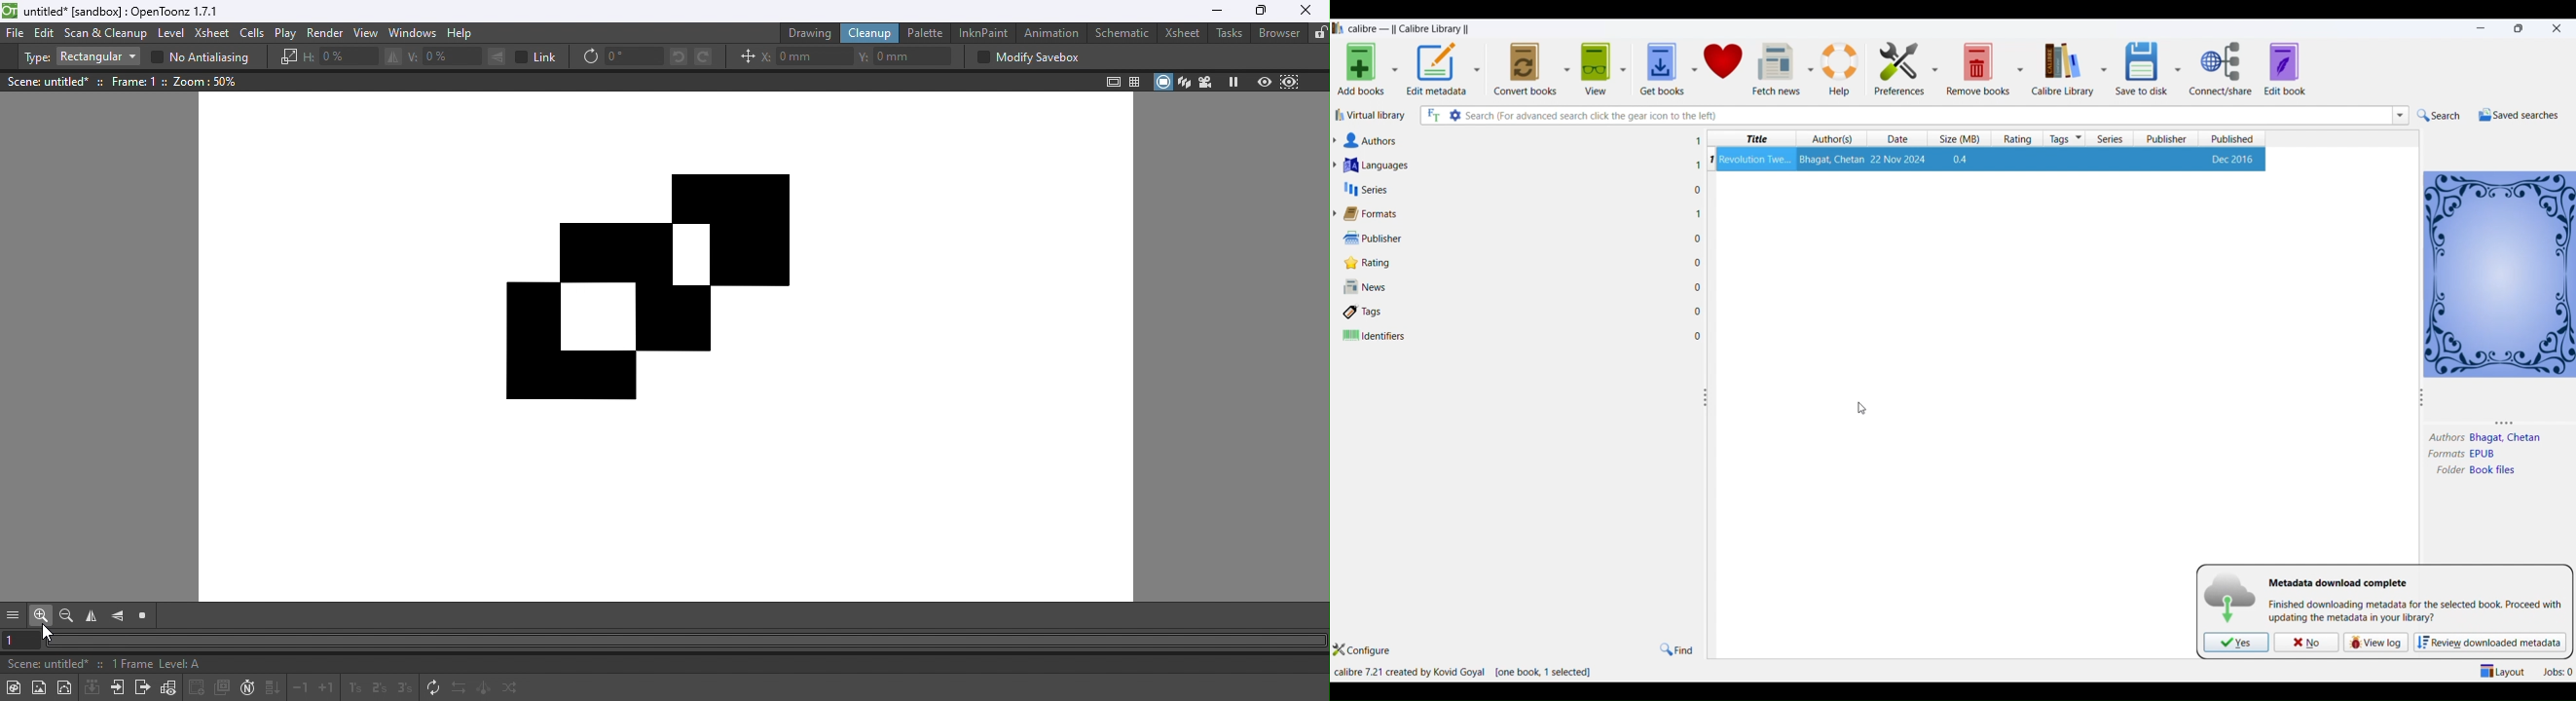  I want to click on New toonz raster level, so click(14, 687).